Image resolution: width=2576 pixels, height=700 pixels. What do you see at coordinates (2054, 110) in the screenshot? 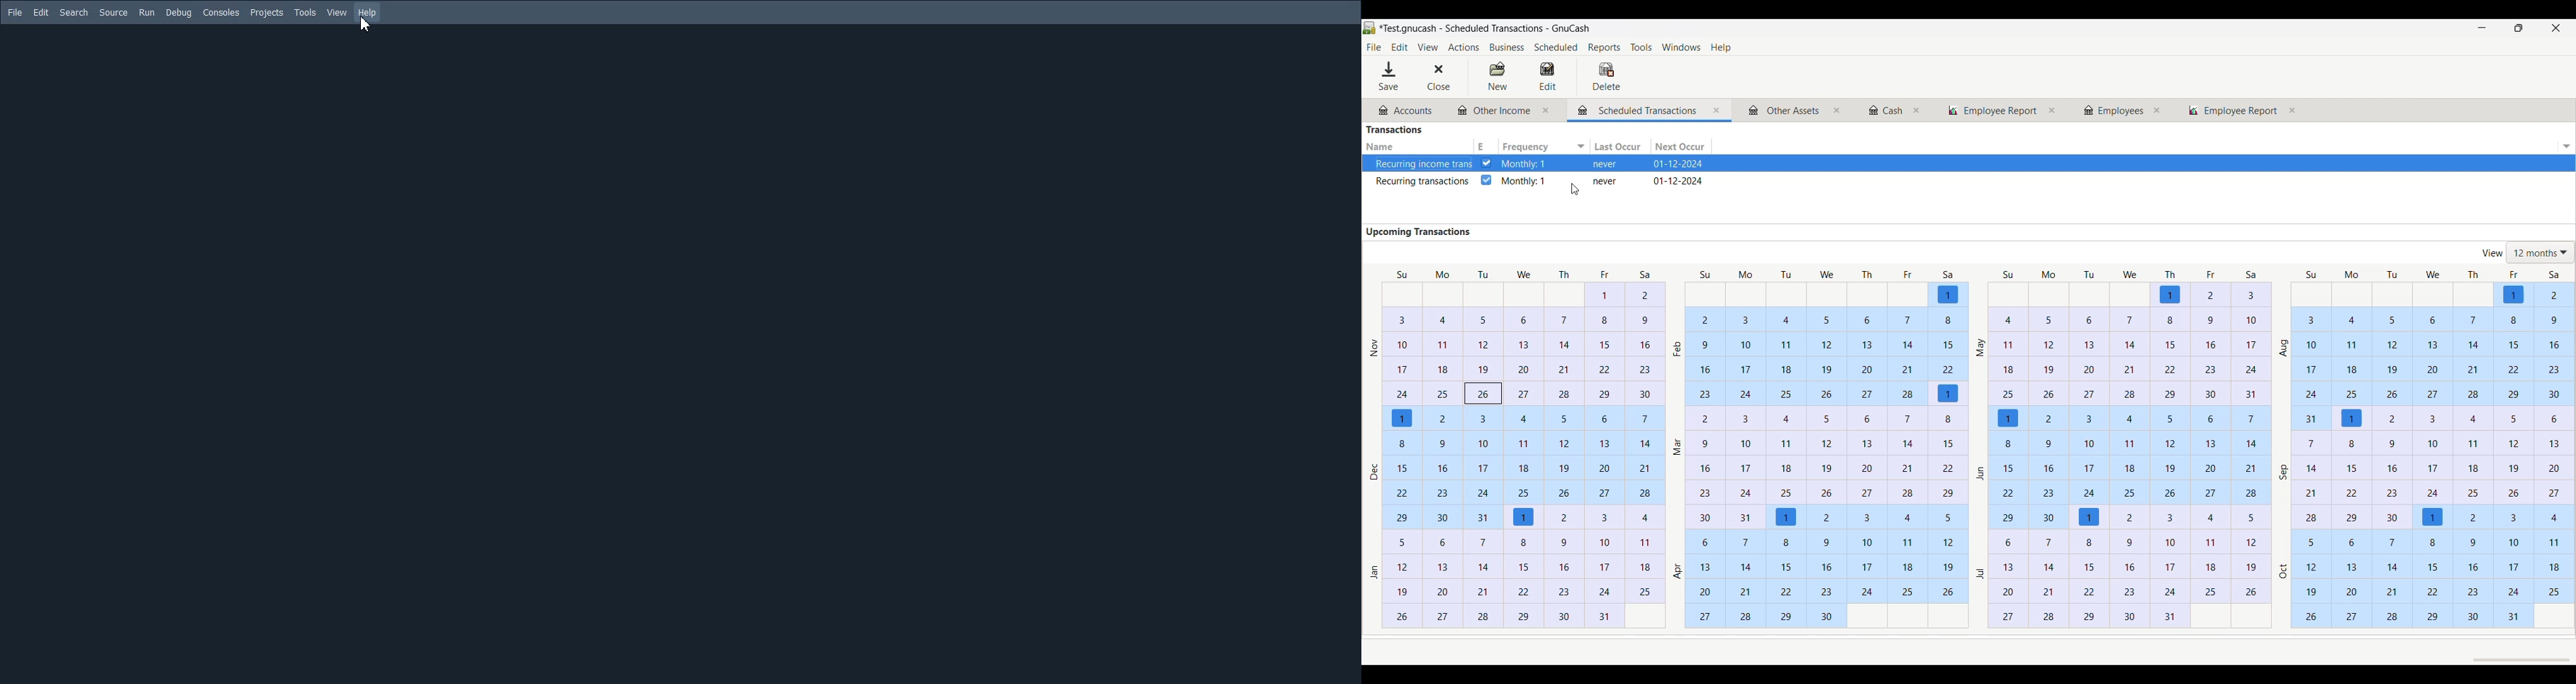
I see `close` at bounding box center [2054, 110].